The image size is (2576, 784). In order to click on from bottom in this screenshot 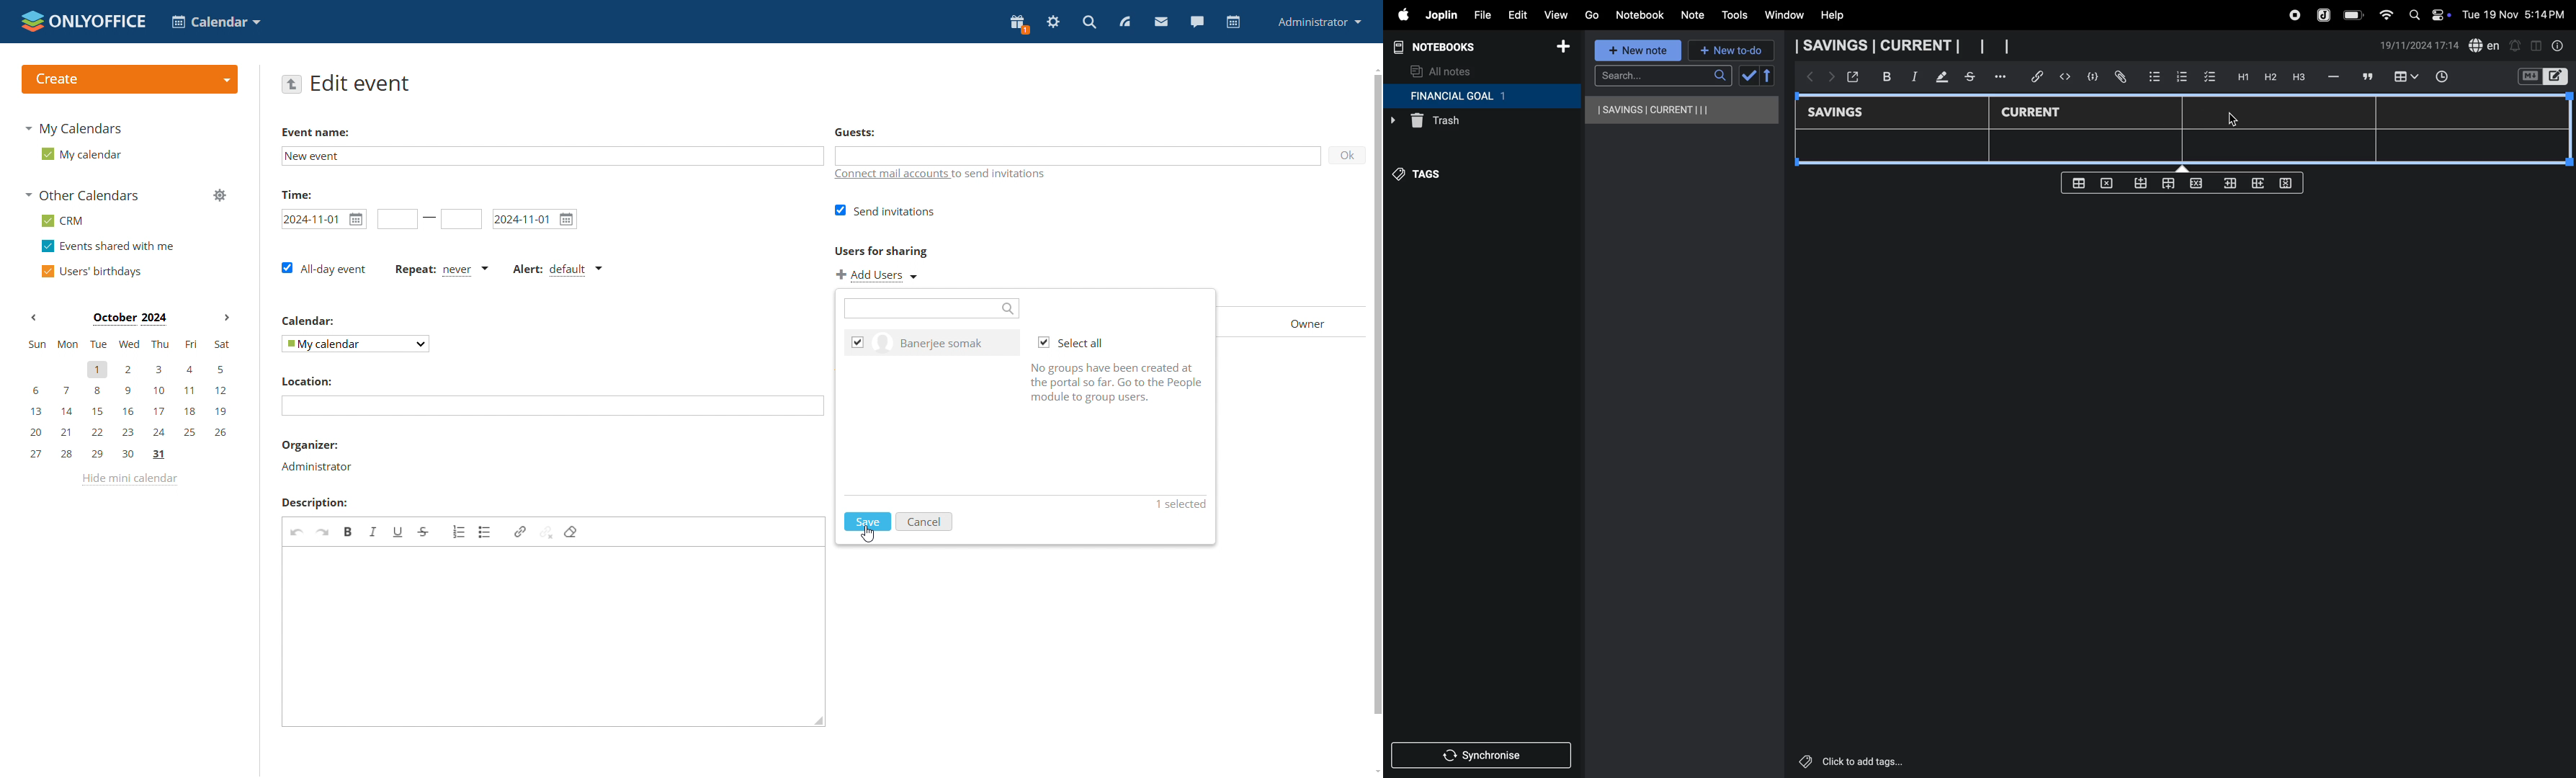, I will do `click(2142, 184)`.